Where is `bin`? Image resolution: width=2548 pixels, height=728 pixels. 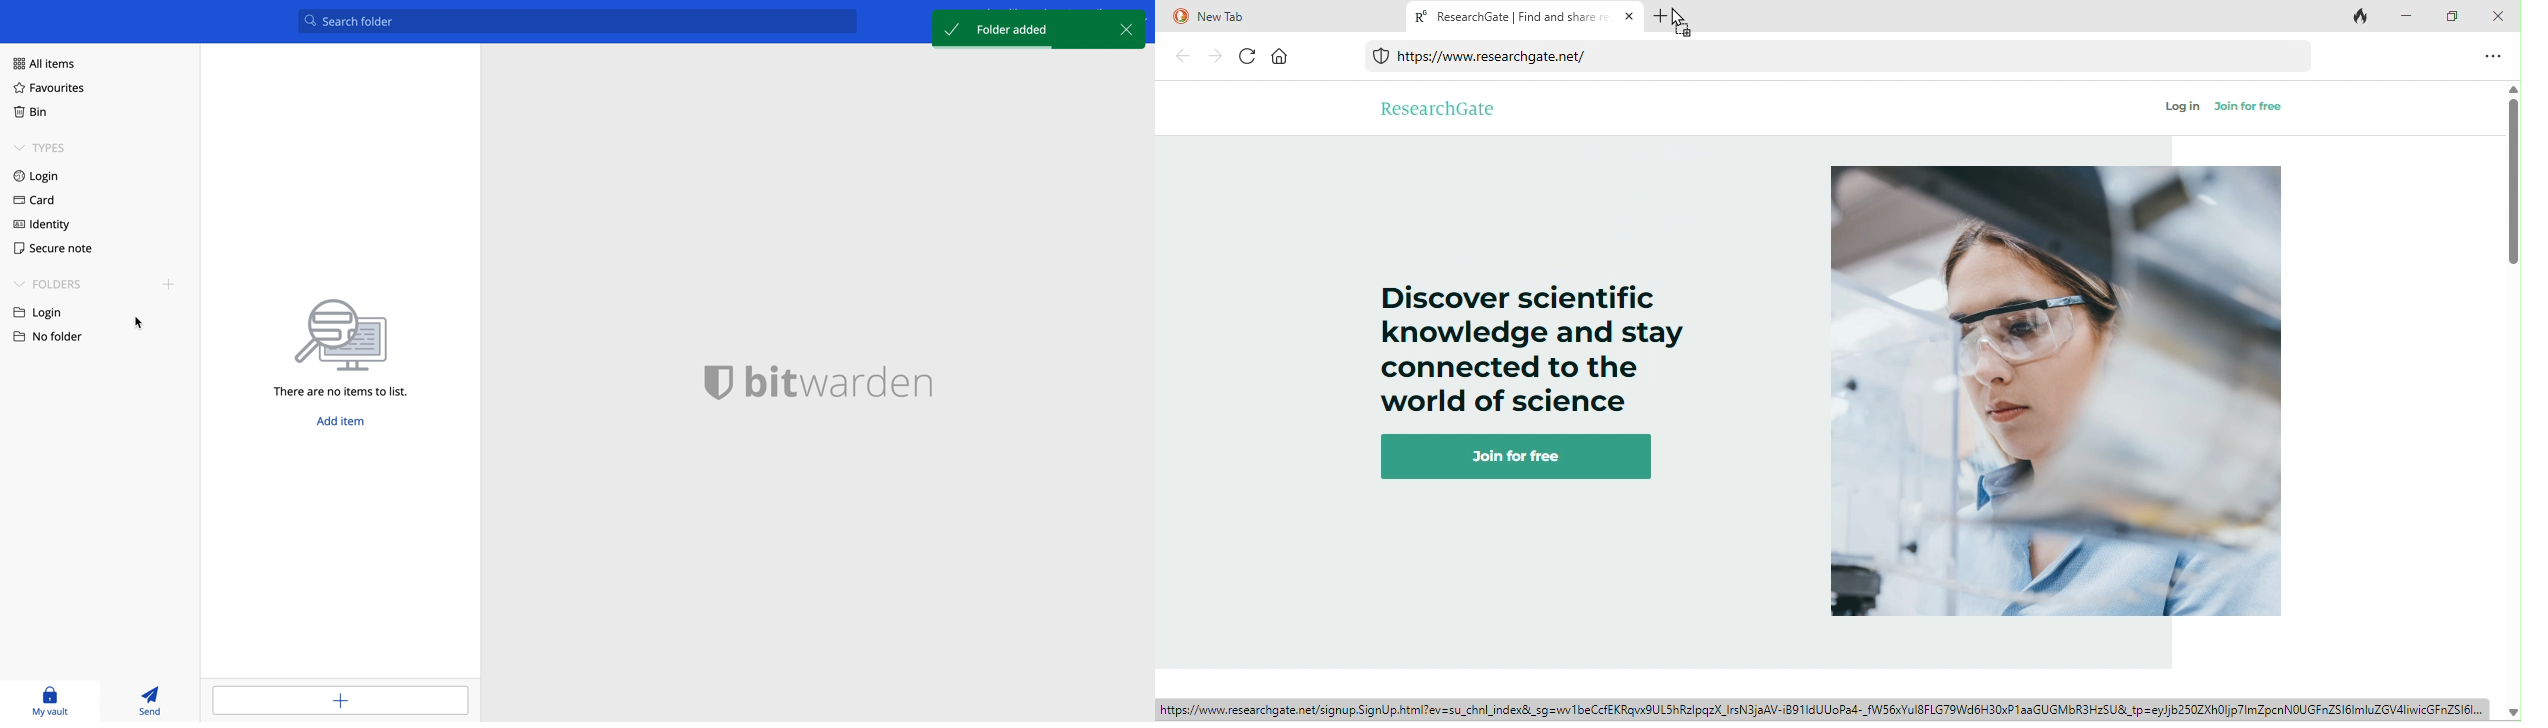
bin is located at coordinates (28, 110).